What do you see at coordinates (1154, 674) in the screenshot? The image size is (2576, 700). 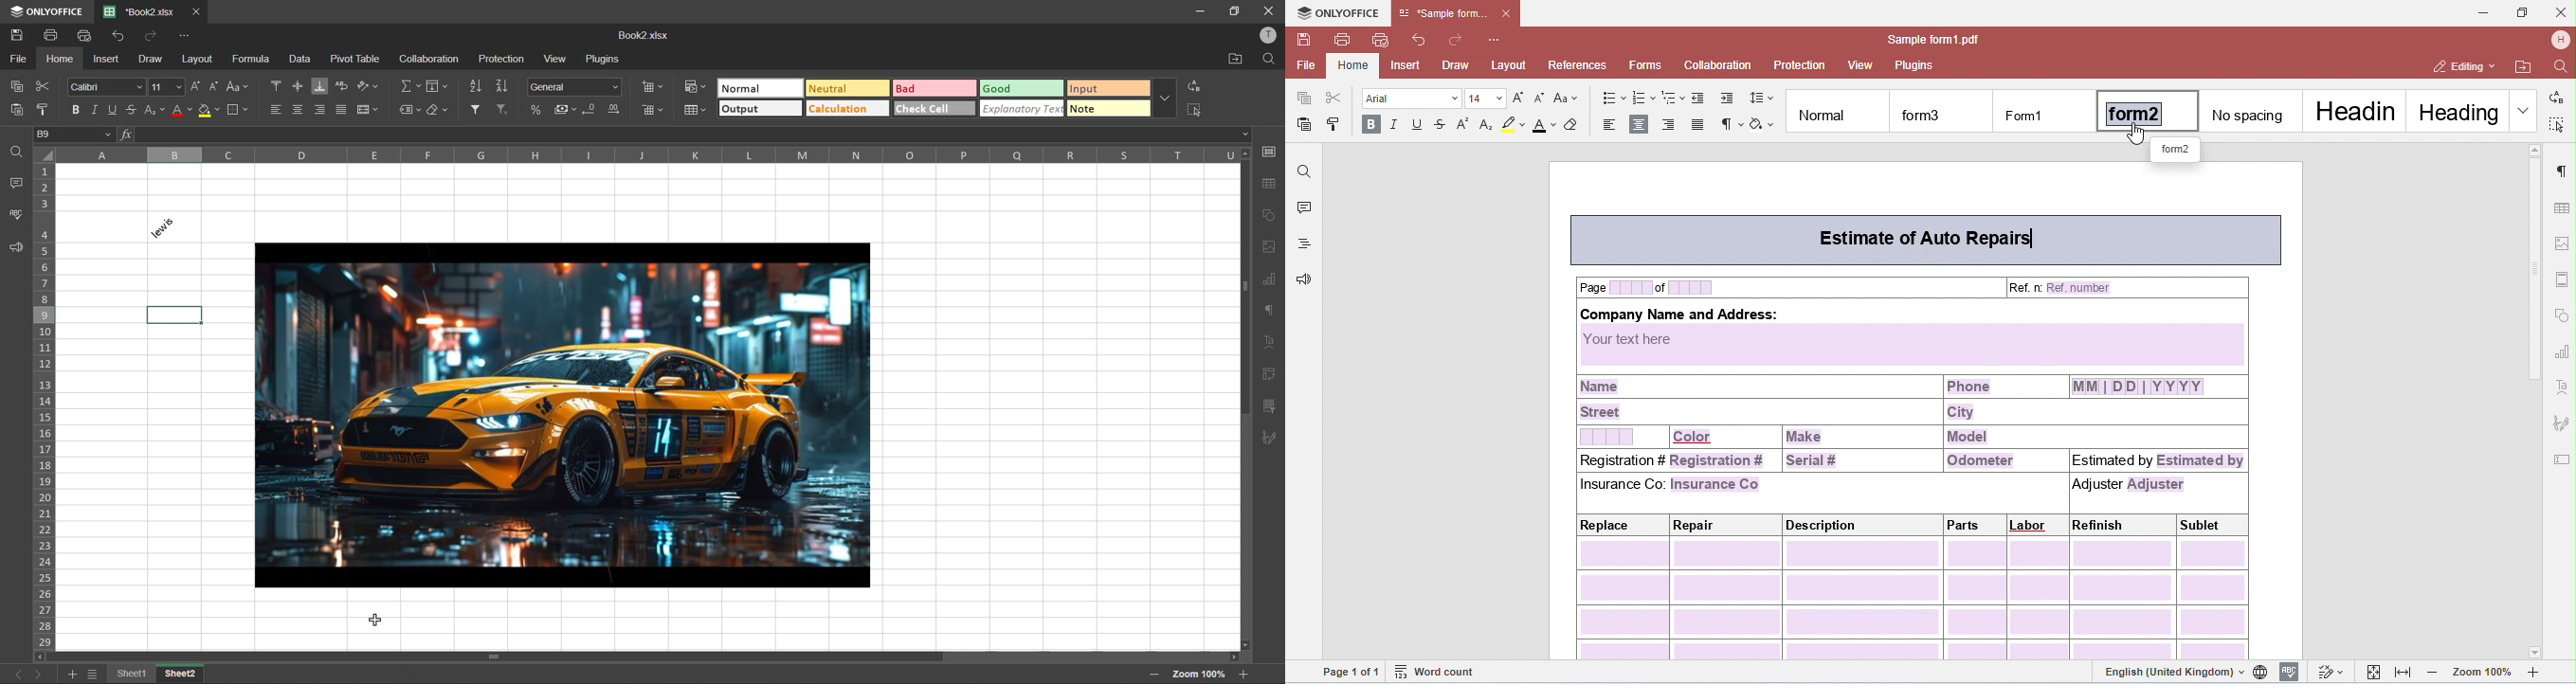 I see `zoom out` at bounding box center [1154, 674].